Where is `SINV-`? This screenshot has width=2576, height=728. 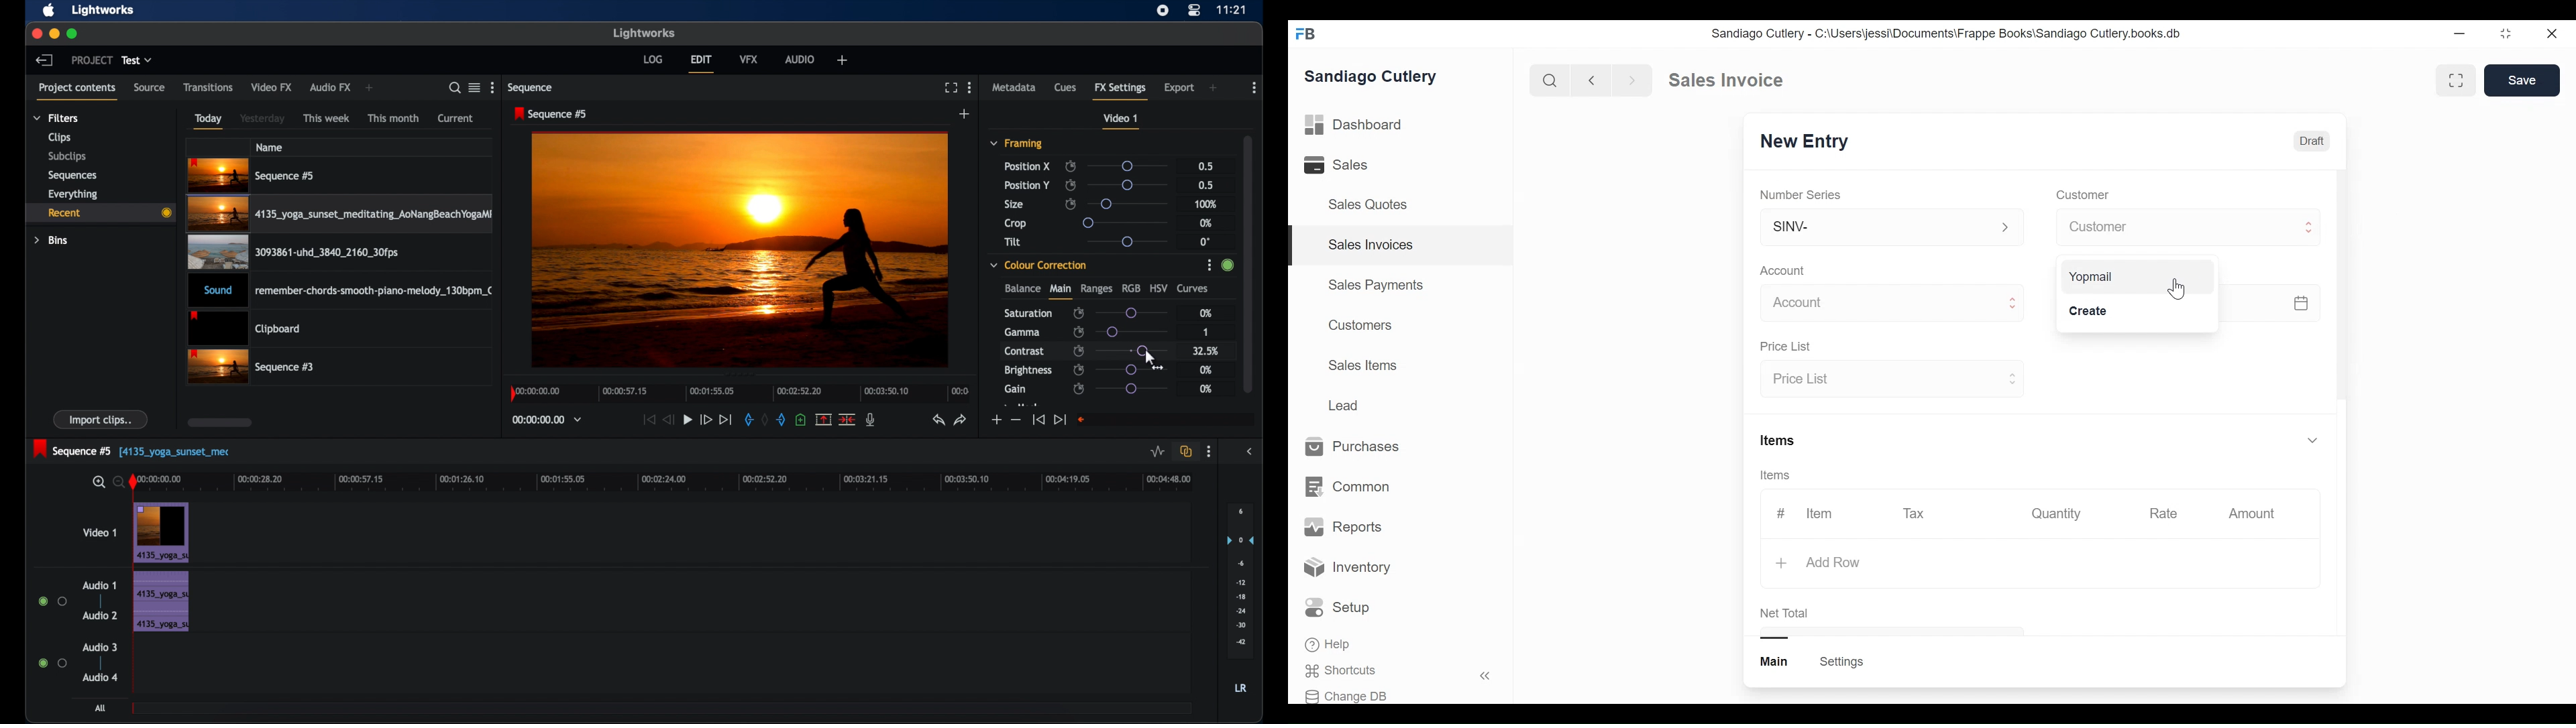
SINV- is located at coordinates (1890, 230).